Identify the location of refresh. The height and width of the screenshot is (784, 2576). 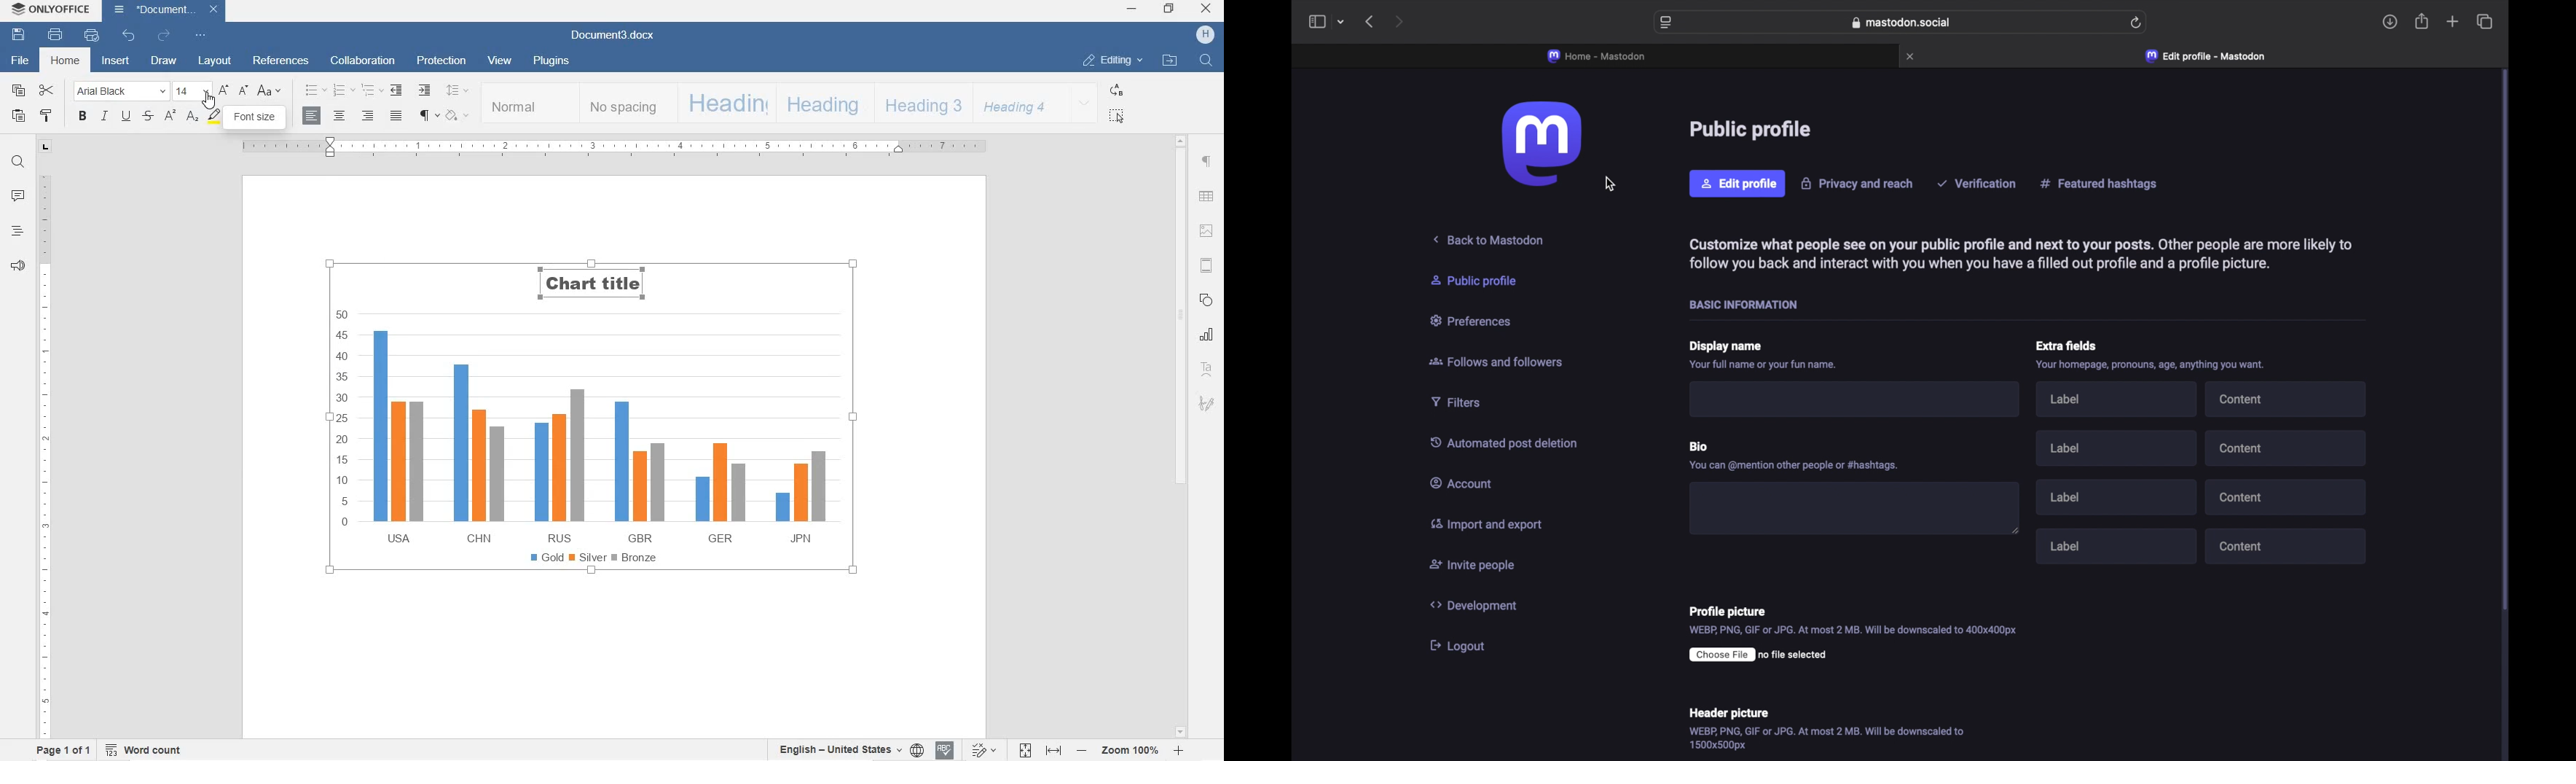
(2137, 23).